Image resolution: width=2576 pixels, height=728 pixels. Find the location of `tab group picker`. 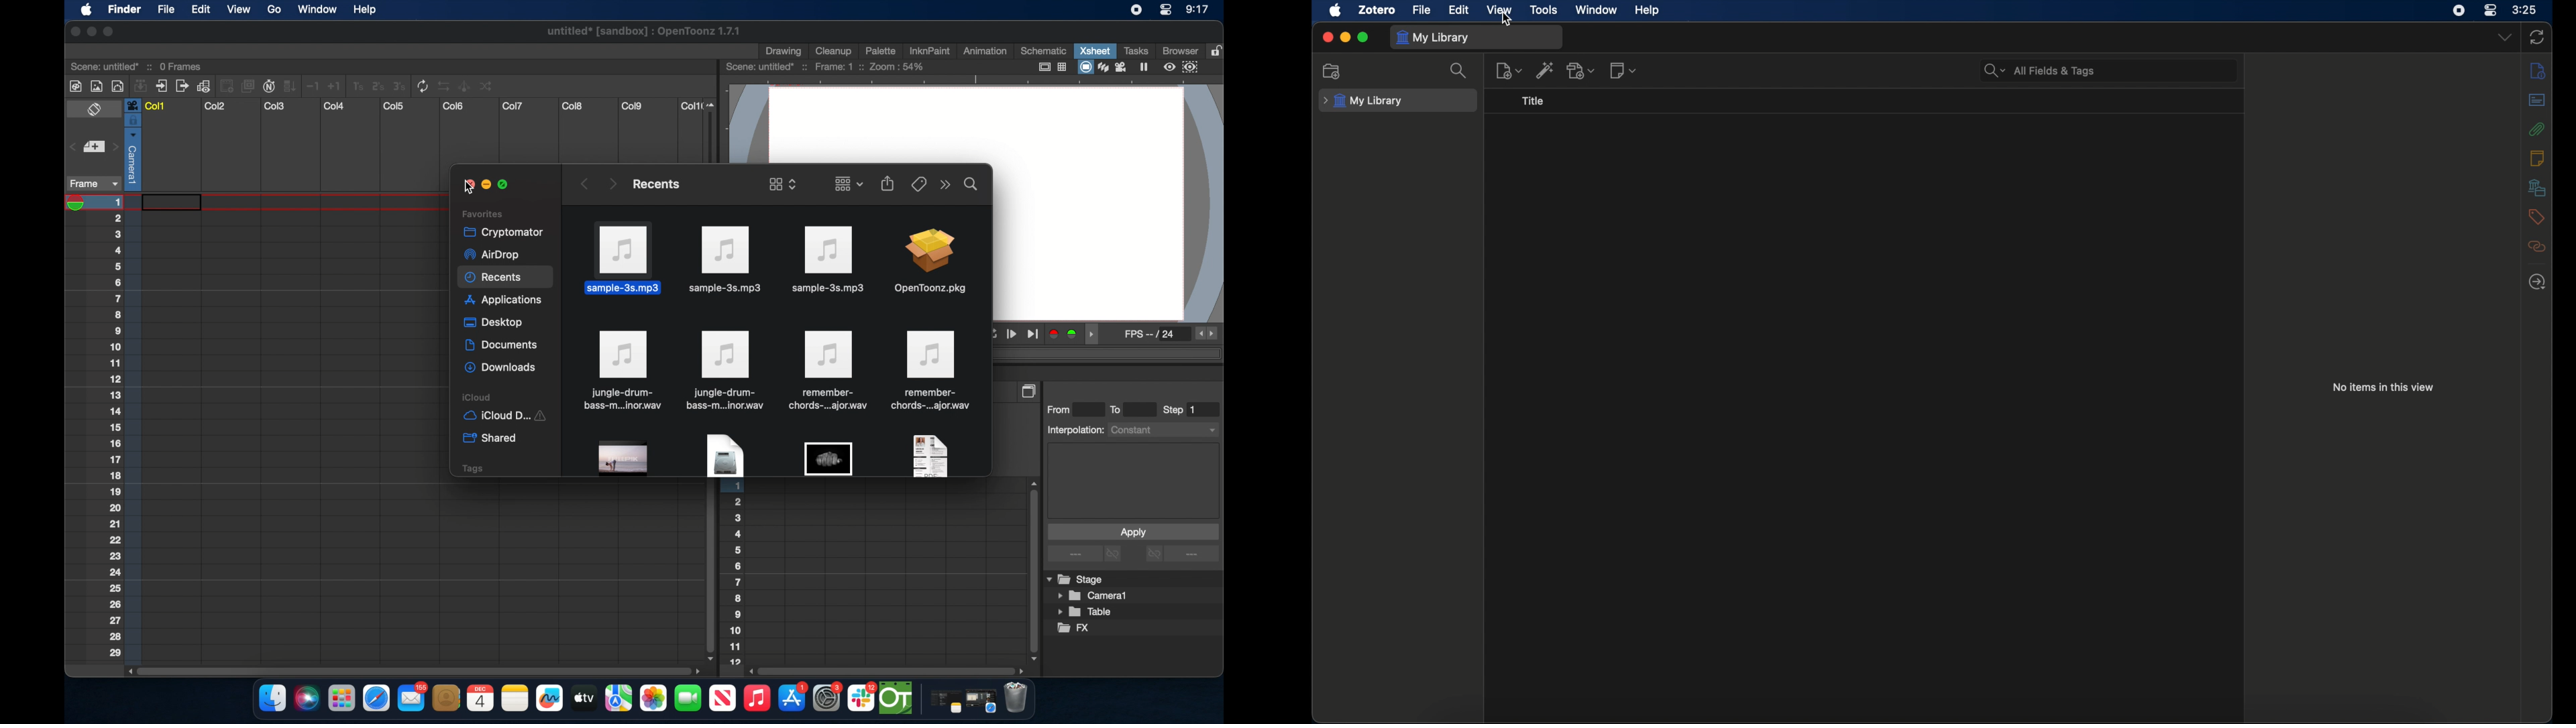

tab group picker is located at coordinates (849, 183).